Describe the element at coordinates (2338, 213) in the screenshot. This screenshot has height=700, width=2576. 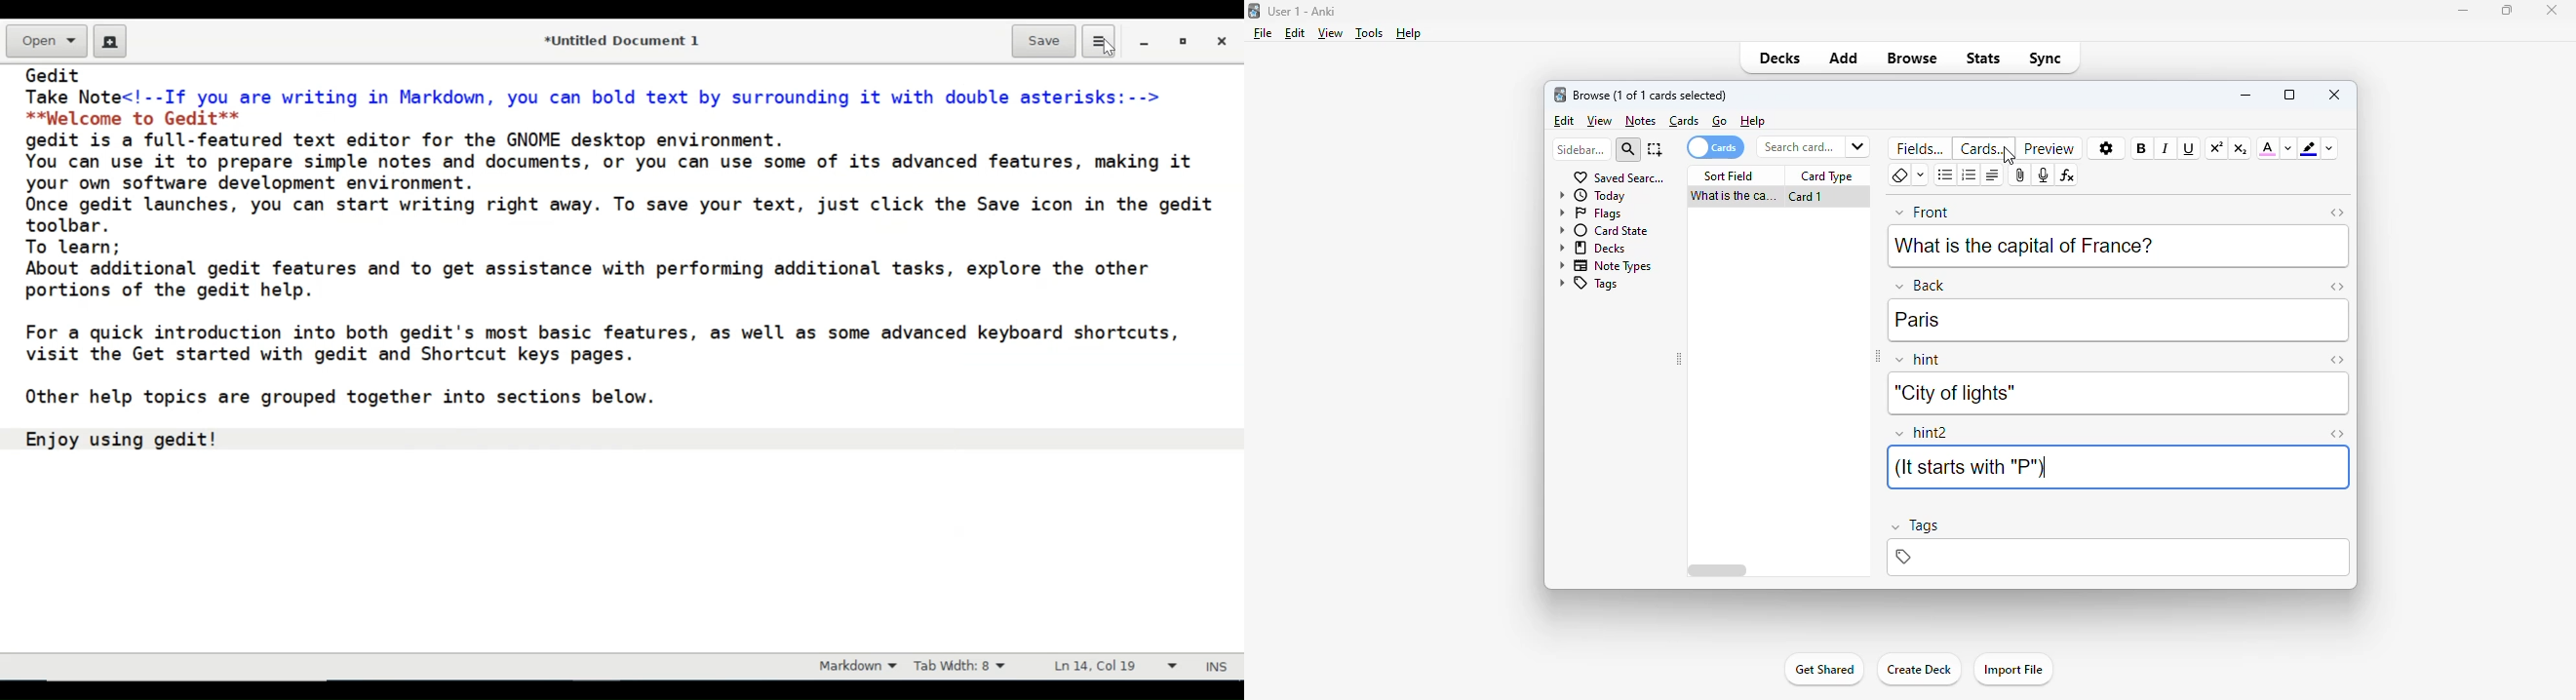
I see `toggle HTML editor` at that location.